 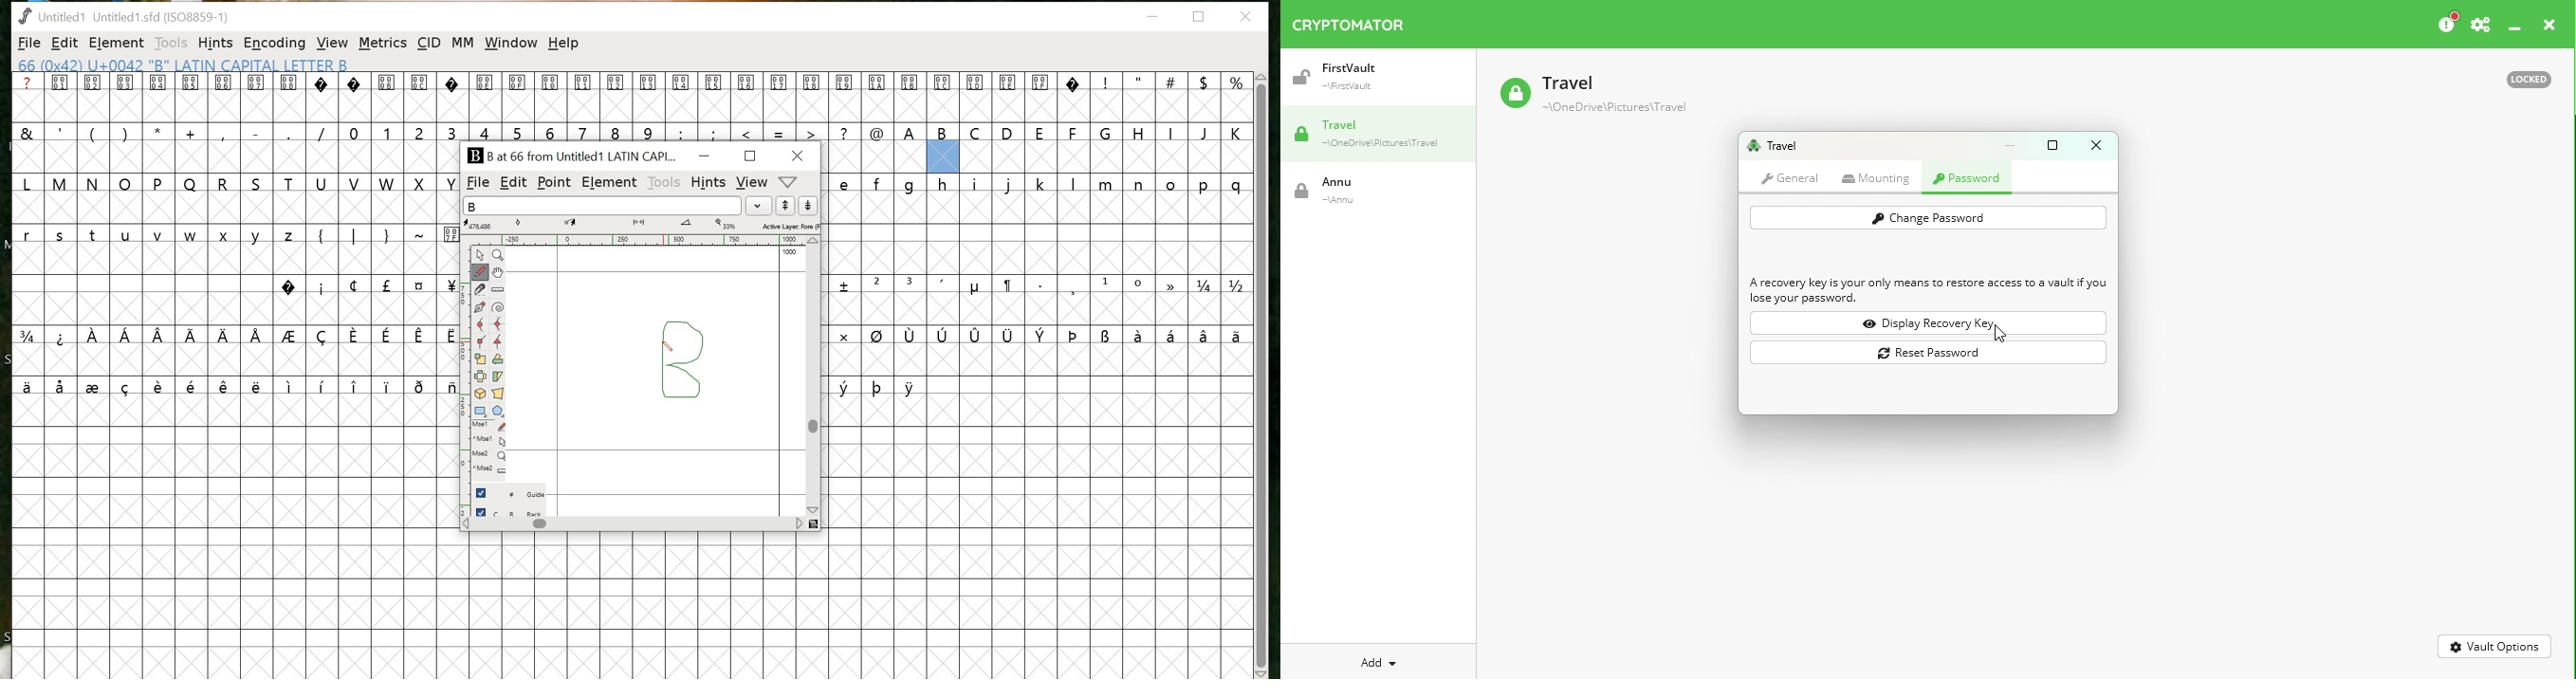 I want to click on Minimize, so click(x=2515, y=29).